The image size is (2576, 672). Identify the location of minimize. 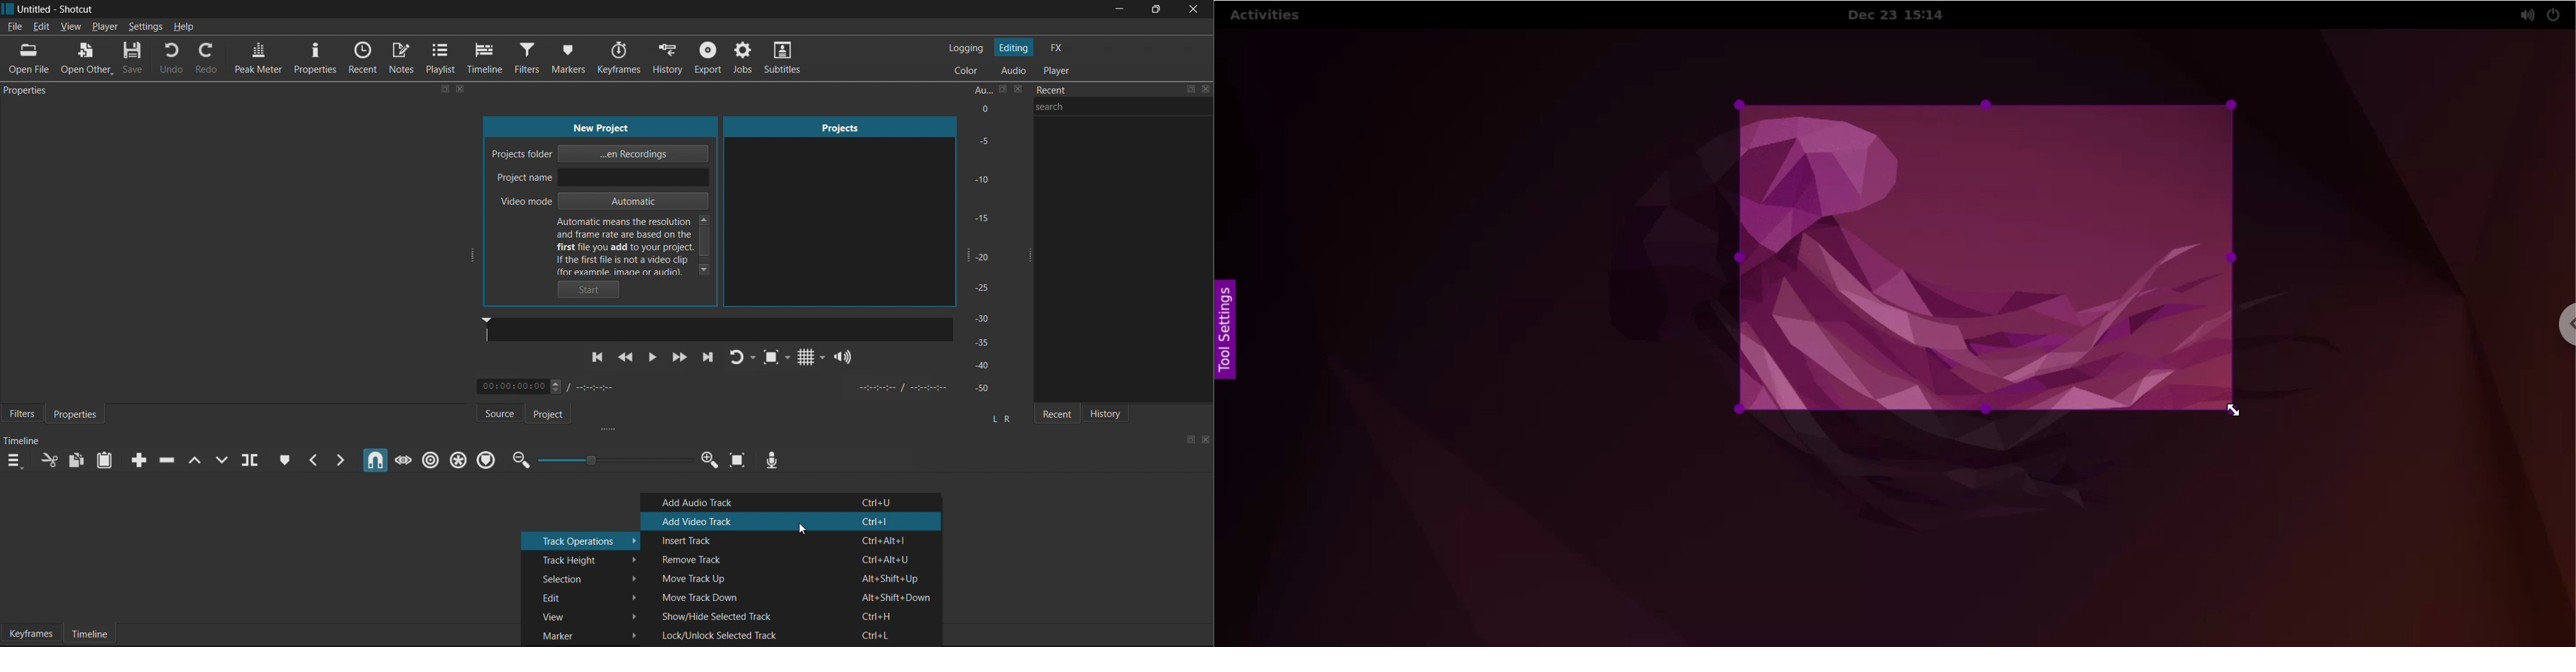
(1118, 10).